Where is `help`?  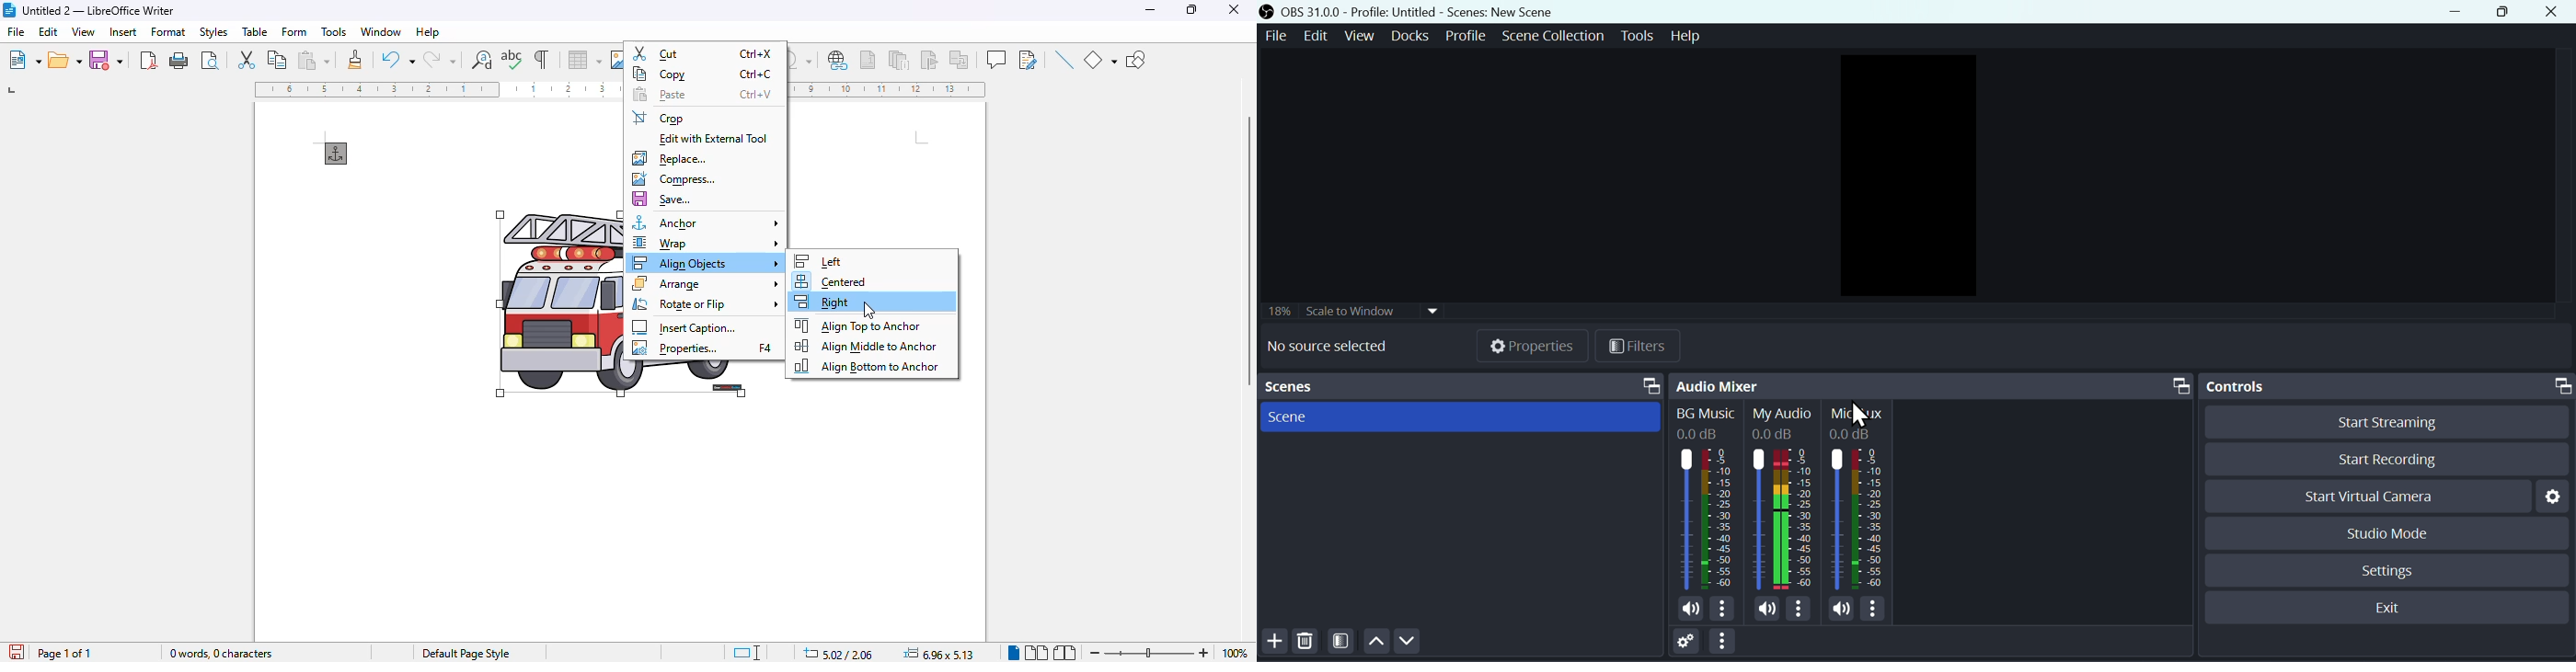 help is located at coordinates (1685, 38).